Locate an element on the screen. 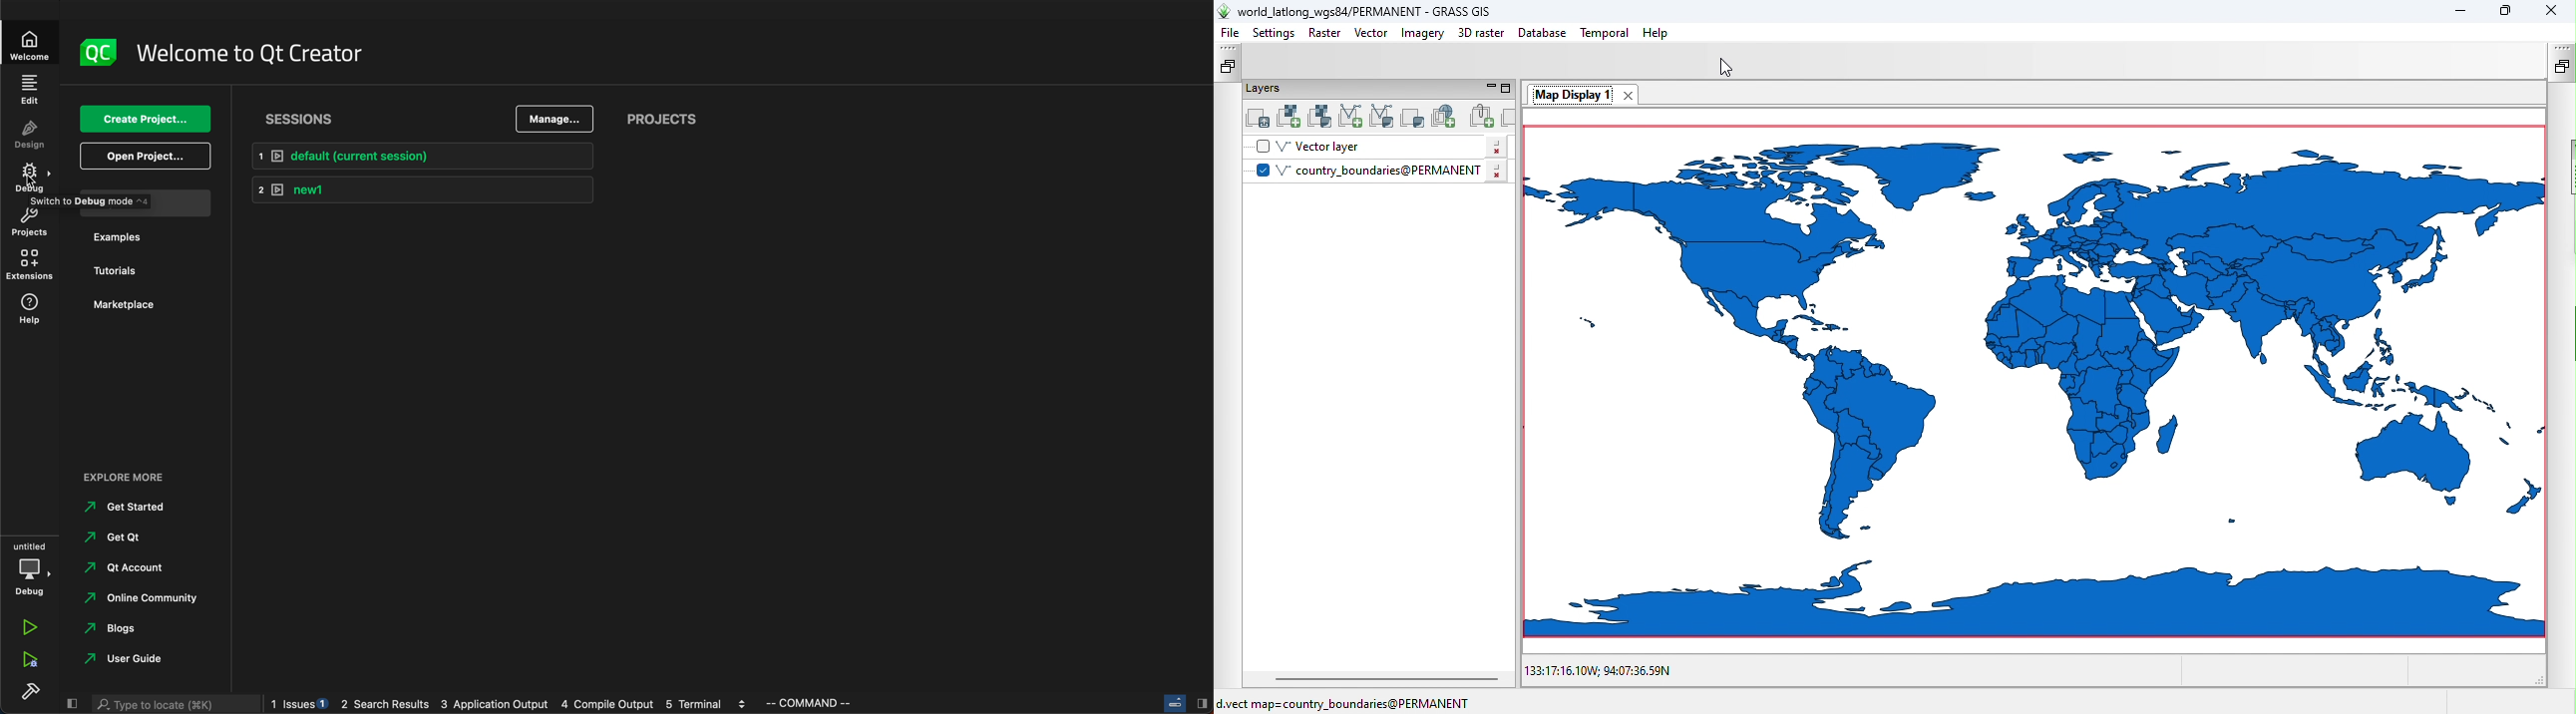  run debug is located at coordinates (26, 661).